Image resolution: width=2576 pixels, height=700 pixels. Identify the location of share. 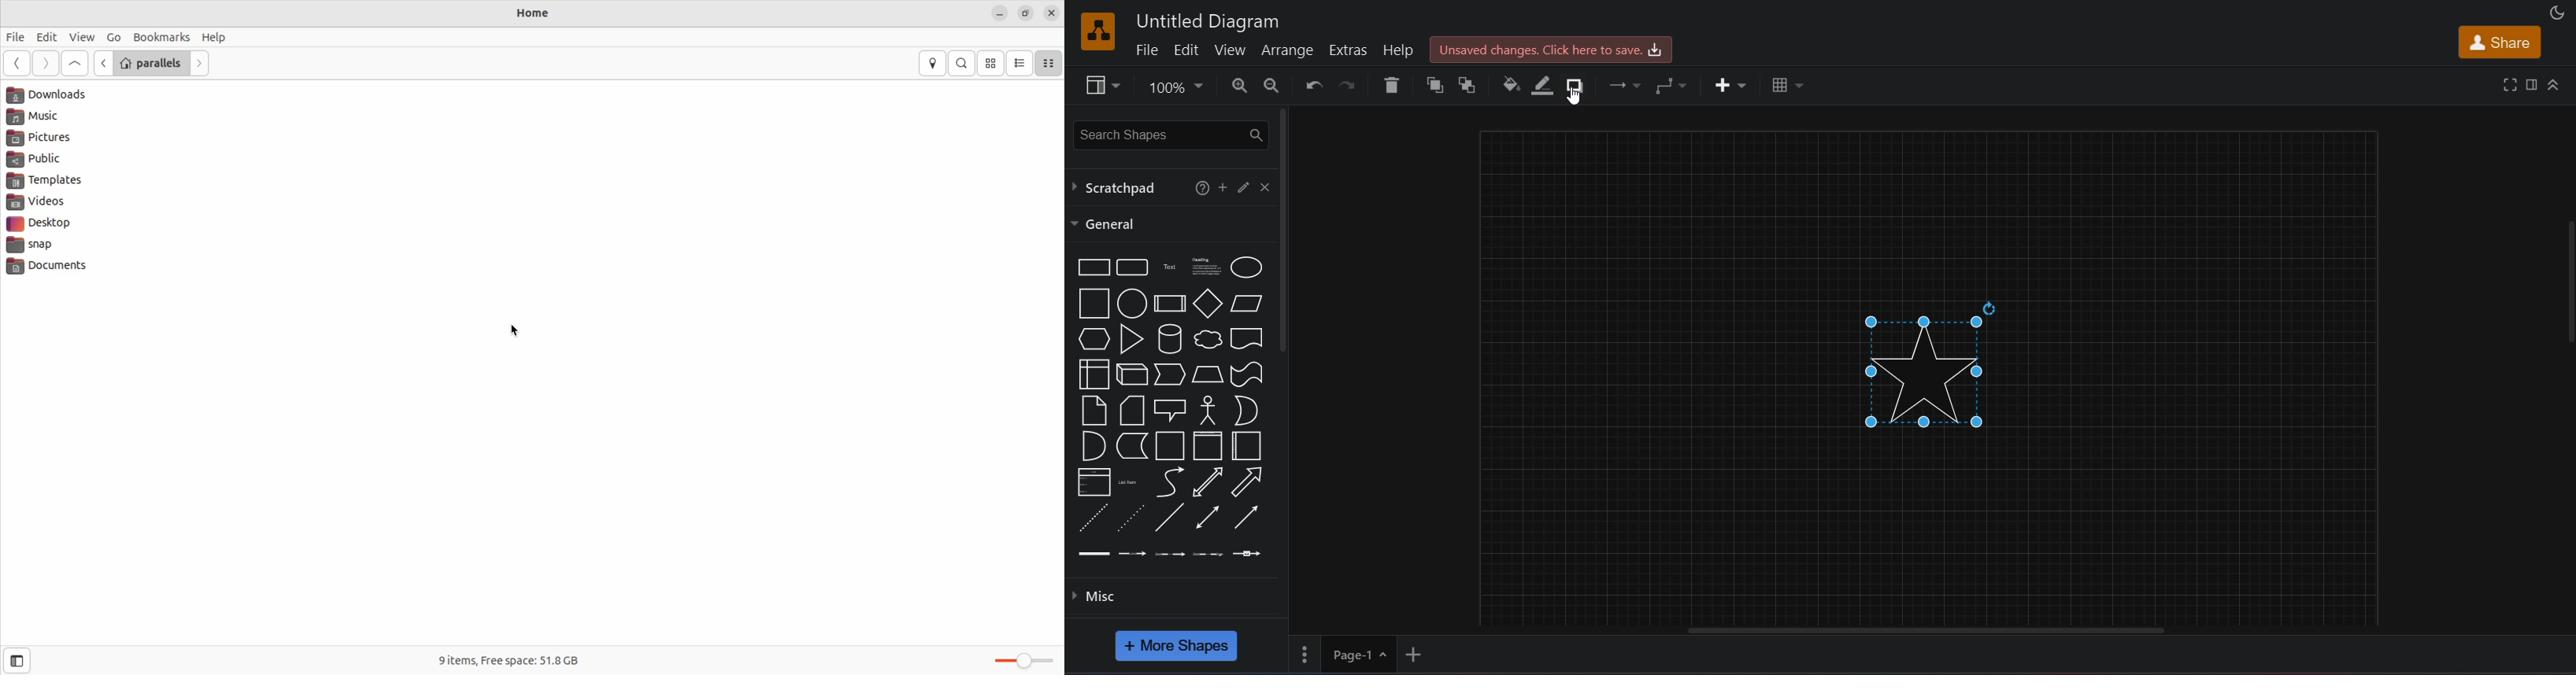
(2499, 42).